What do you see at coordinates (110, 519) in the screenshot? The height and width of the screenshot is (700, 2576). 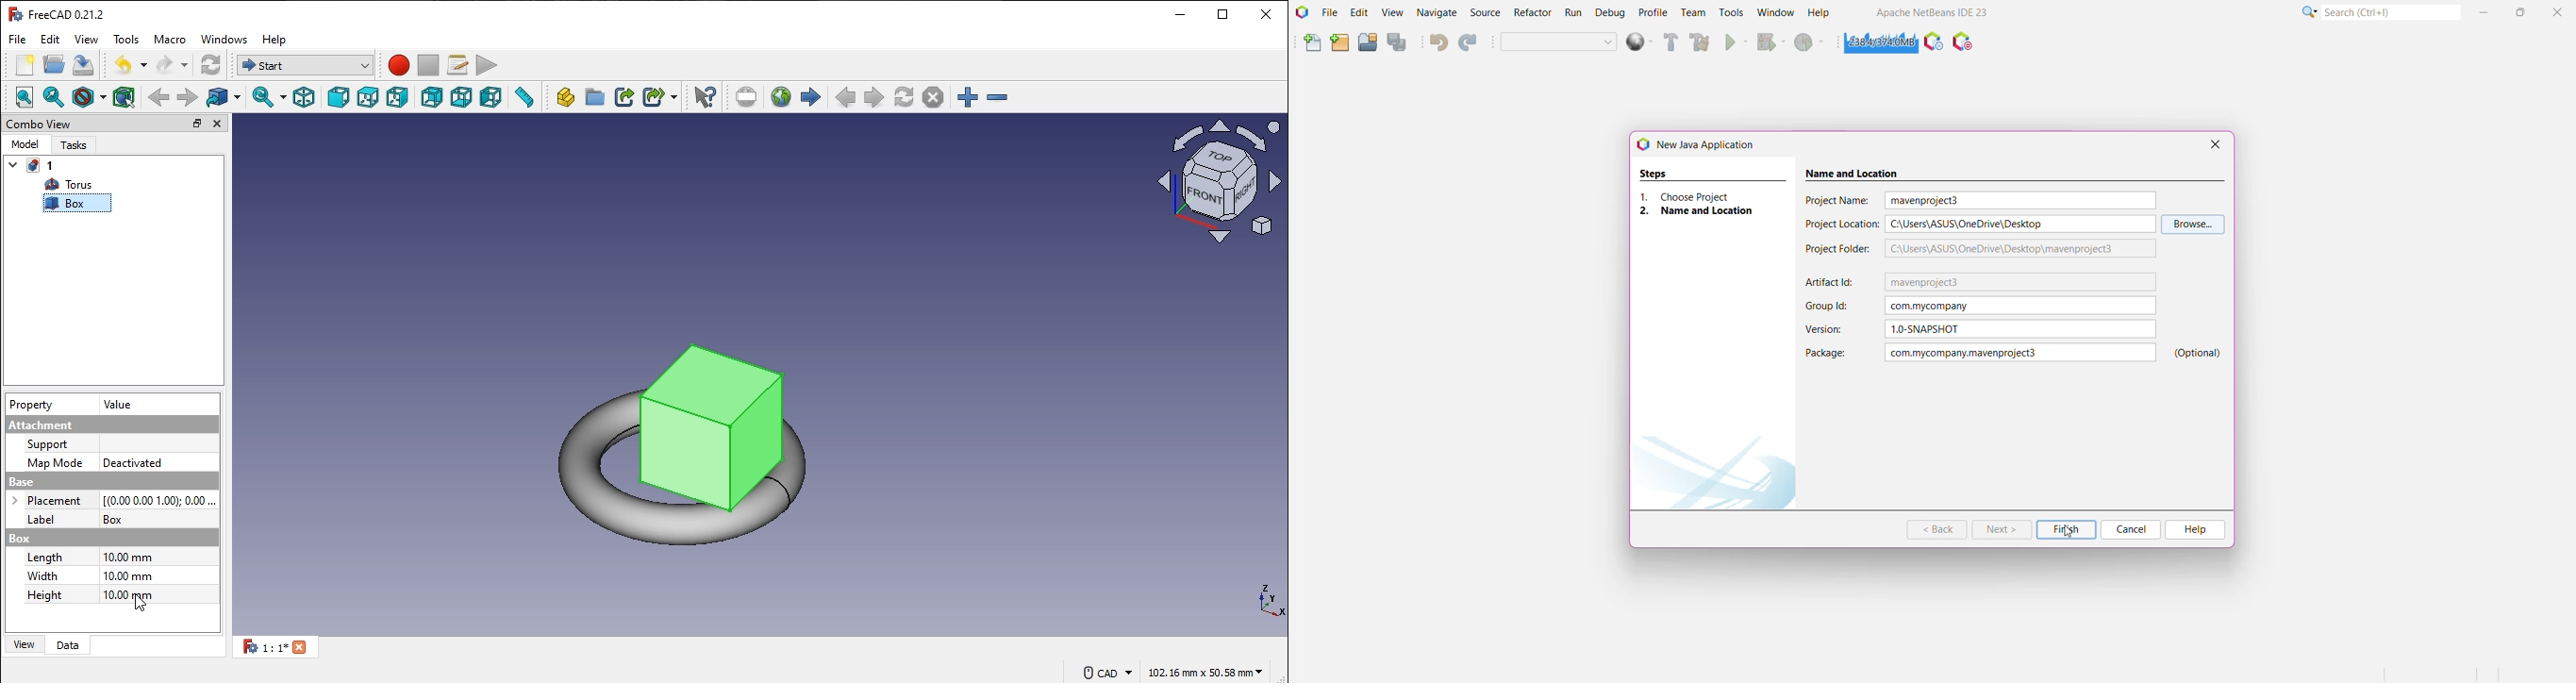 I see `Label Box ` at bounding box center [110, 519].